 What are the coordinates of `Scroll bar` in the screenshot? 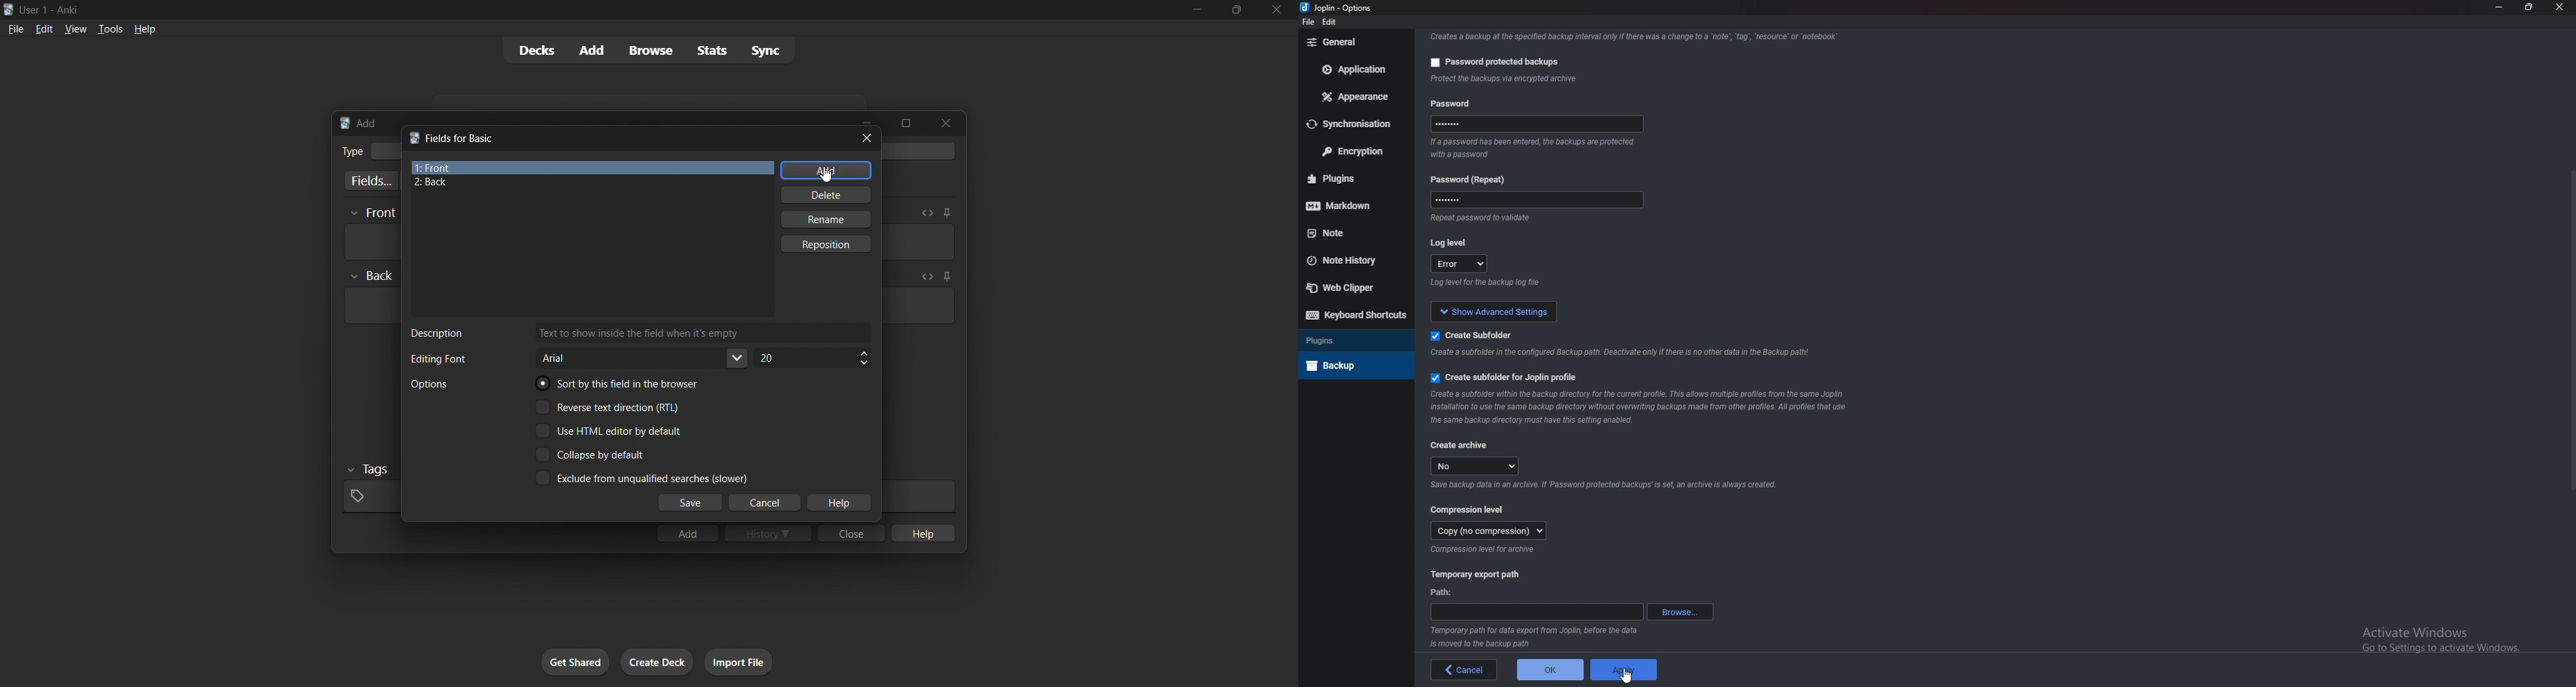 It's located at (2570, 330).